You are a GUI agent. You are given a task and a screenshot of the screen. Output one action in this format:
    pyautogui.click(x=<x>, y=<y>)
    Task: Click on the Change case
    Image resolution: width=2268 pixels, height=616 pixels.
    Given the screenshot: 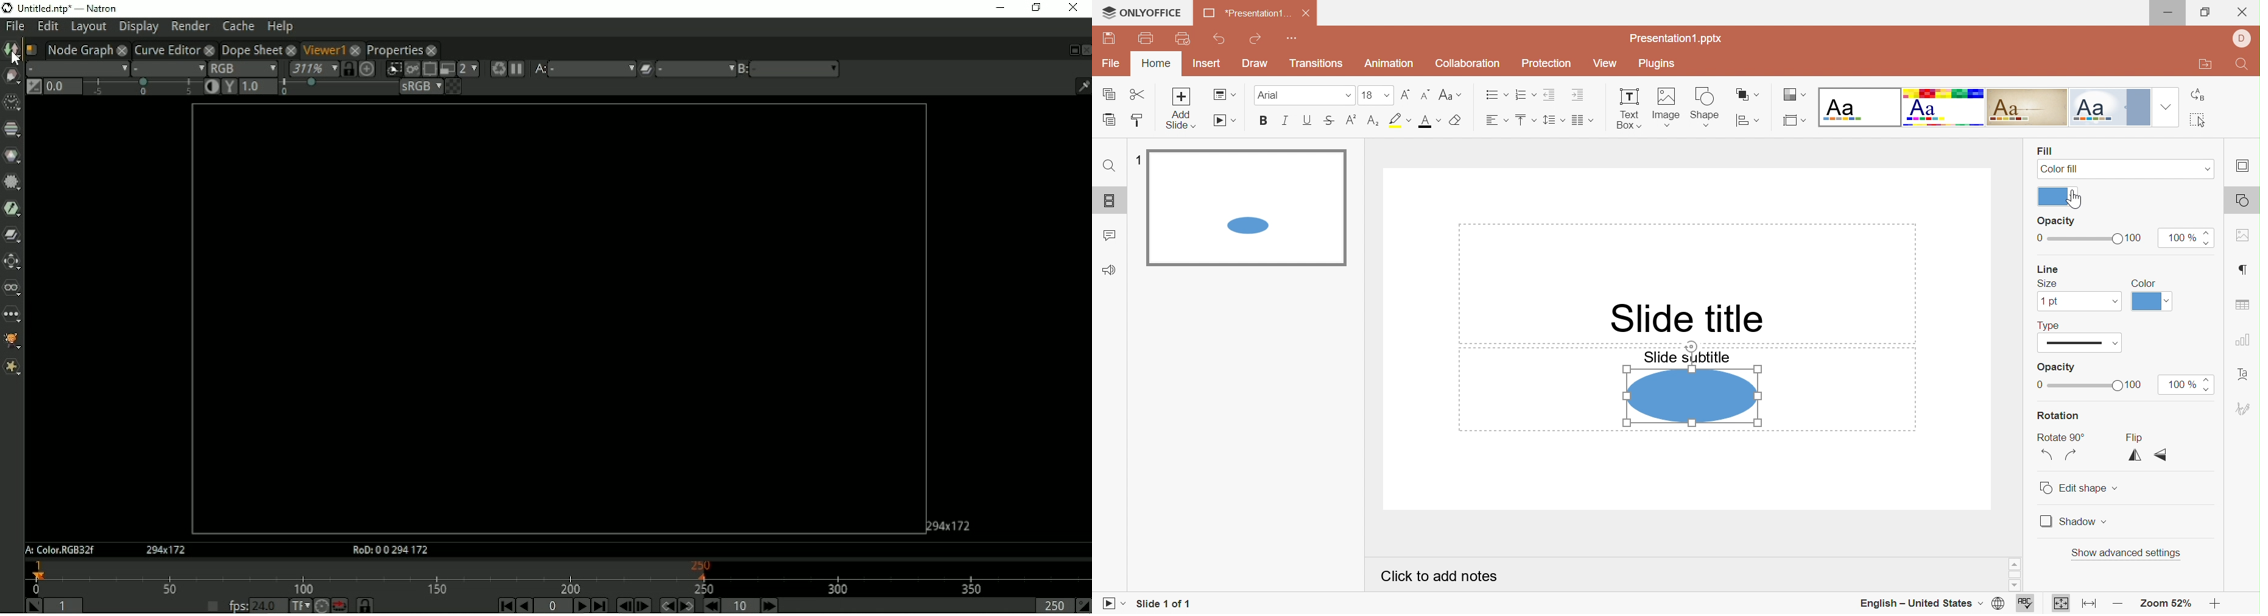 What is the action you would take?
    pyautogui.click(x=1449, y=96)
    